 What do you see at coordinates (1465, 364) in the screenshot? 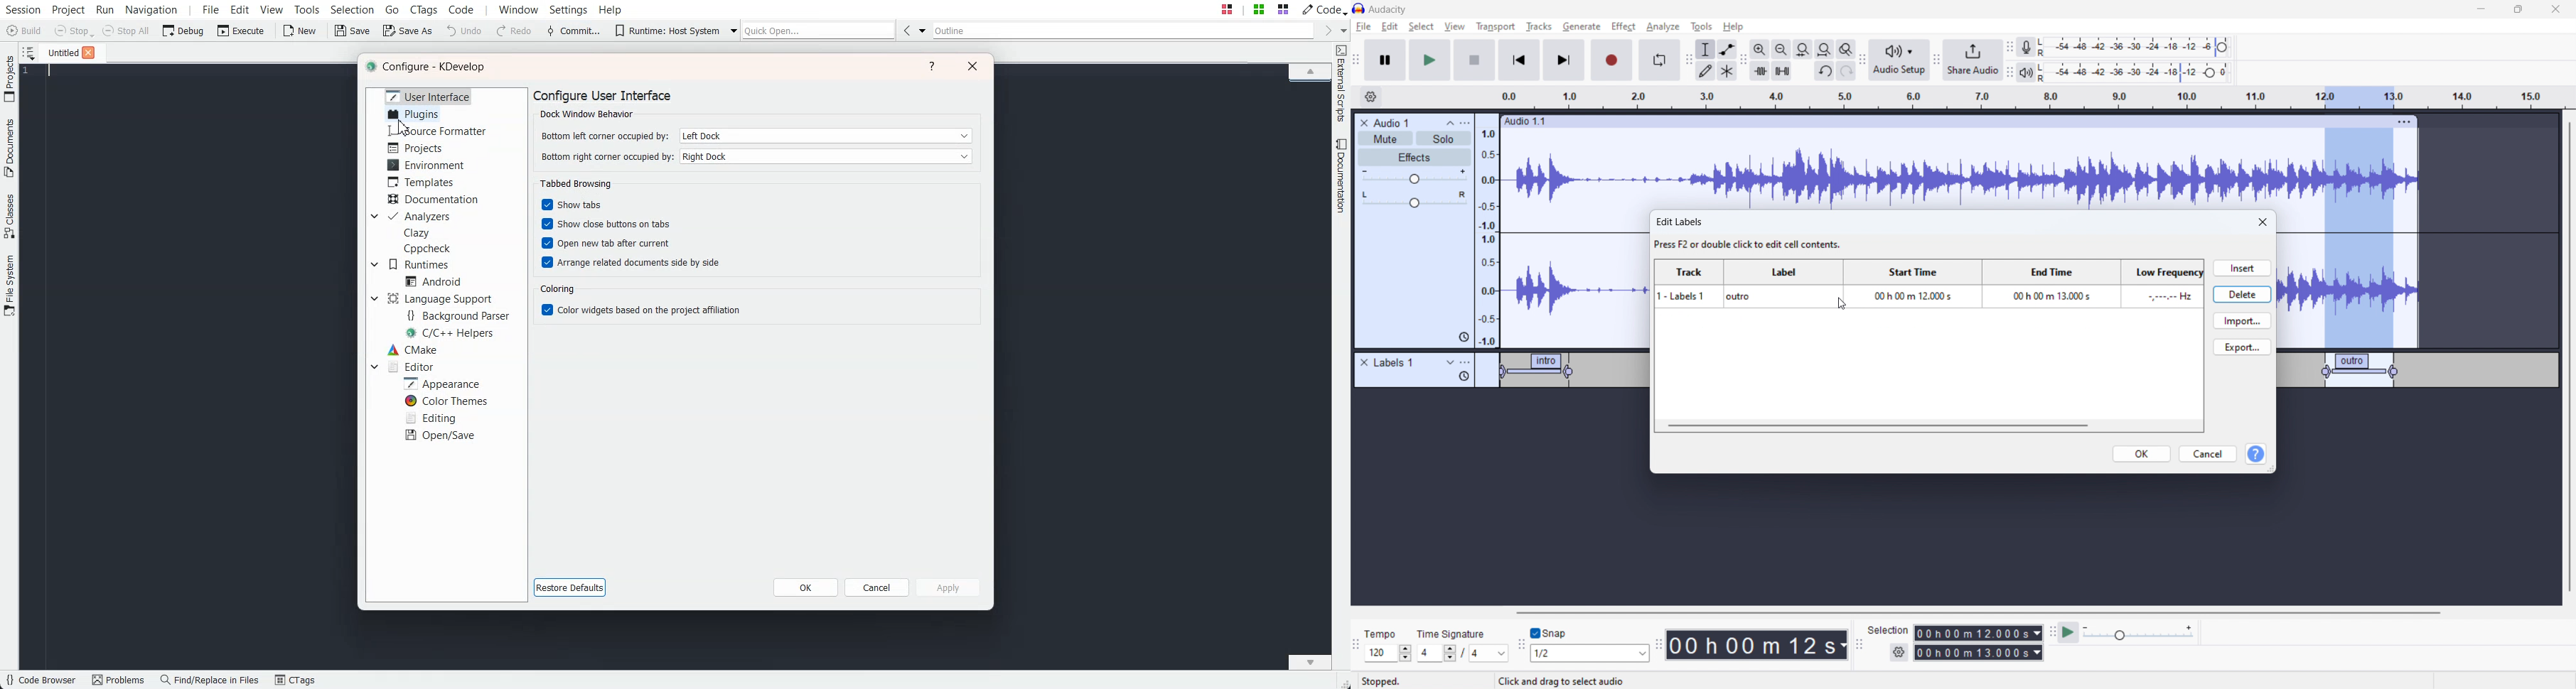
I see `labels options` at bounding box center [1465, 364].